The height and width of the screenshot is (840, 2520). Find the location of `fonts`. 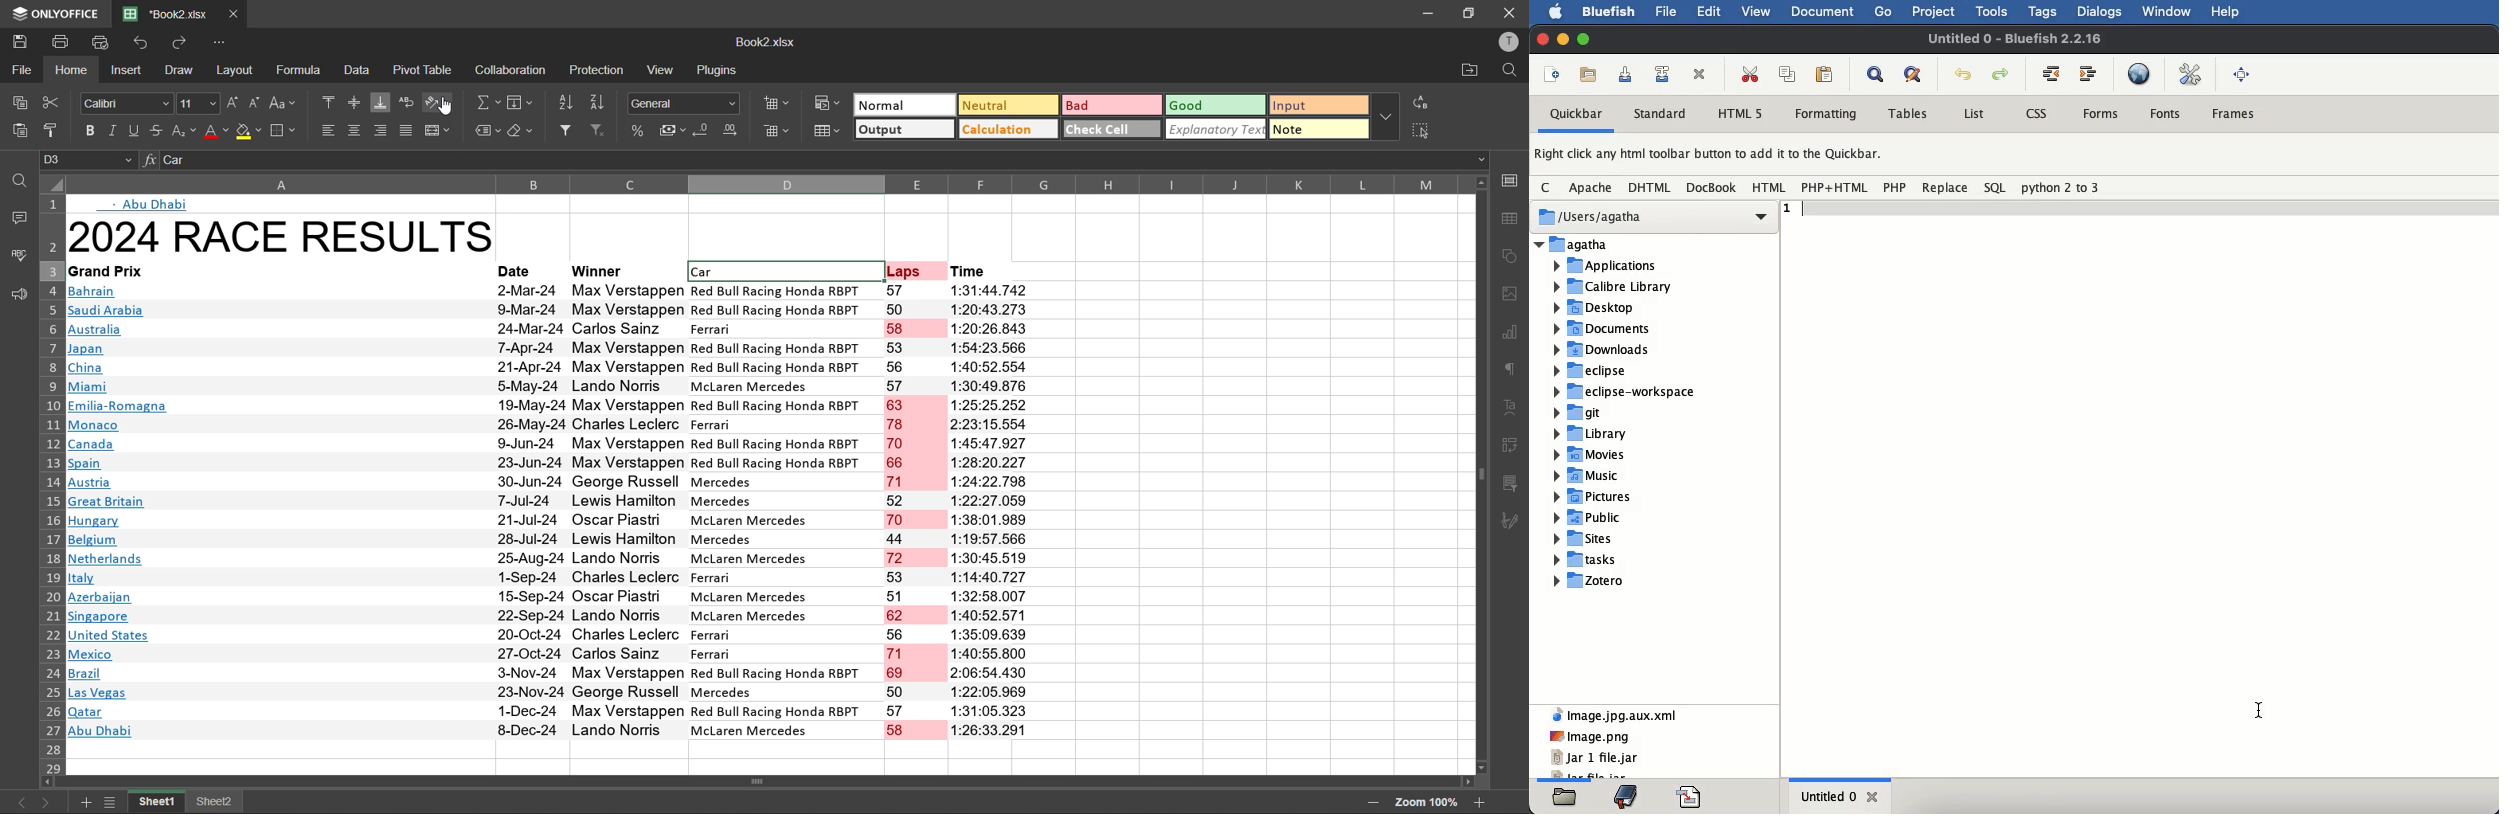

fonts is located at coordinates (2167, 114).